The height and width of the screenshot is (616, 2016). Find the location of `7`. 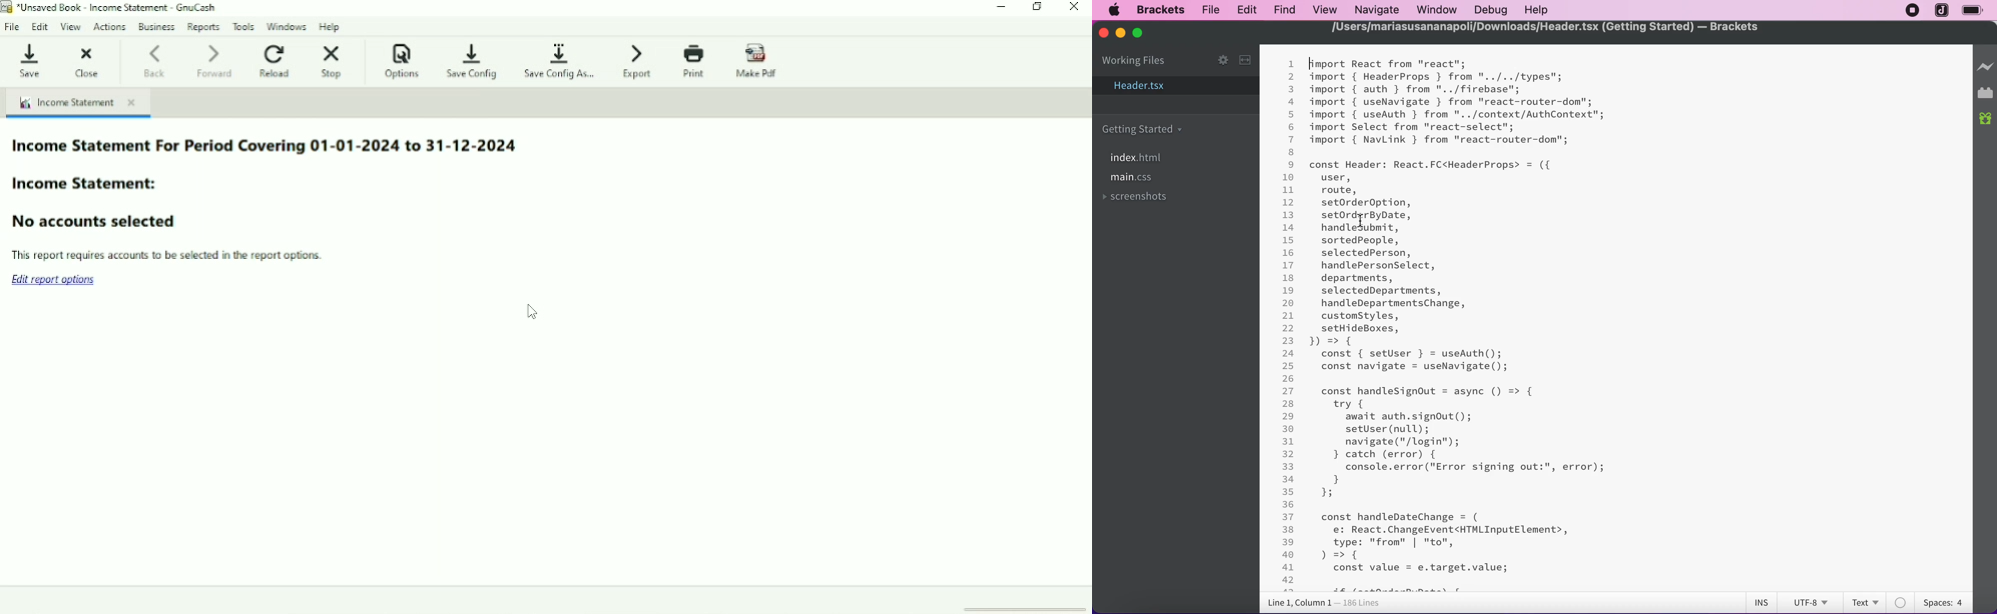

7 is located at coordinates (1292, 139).